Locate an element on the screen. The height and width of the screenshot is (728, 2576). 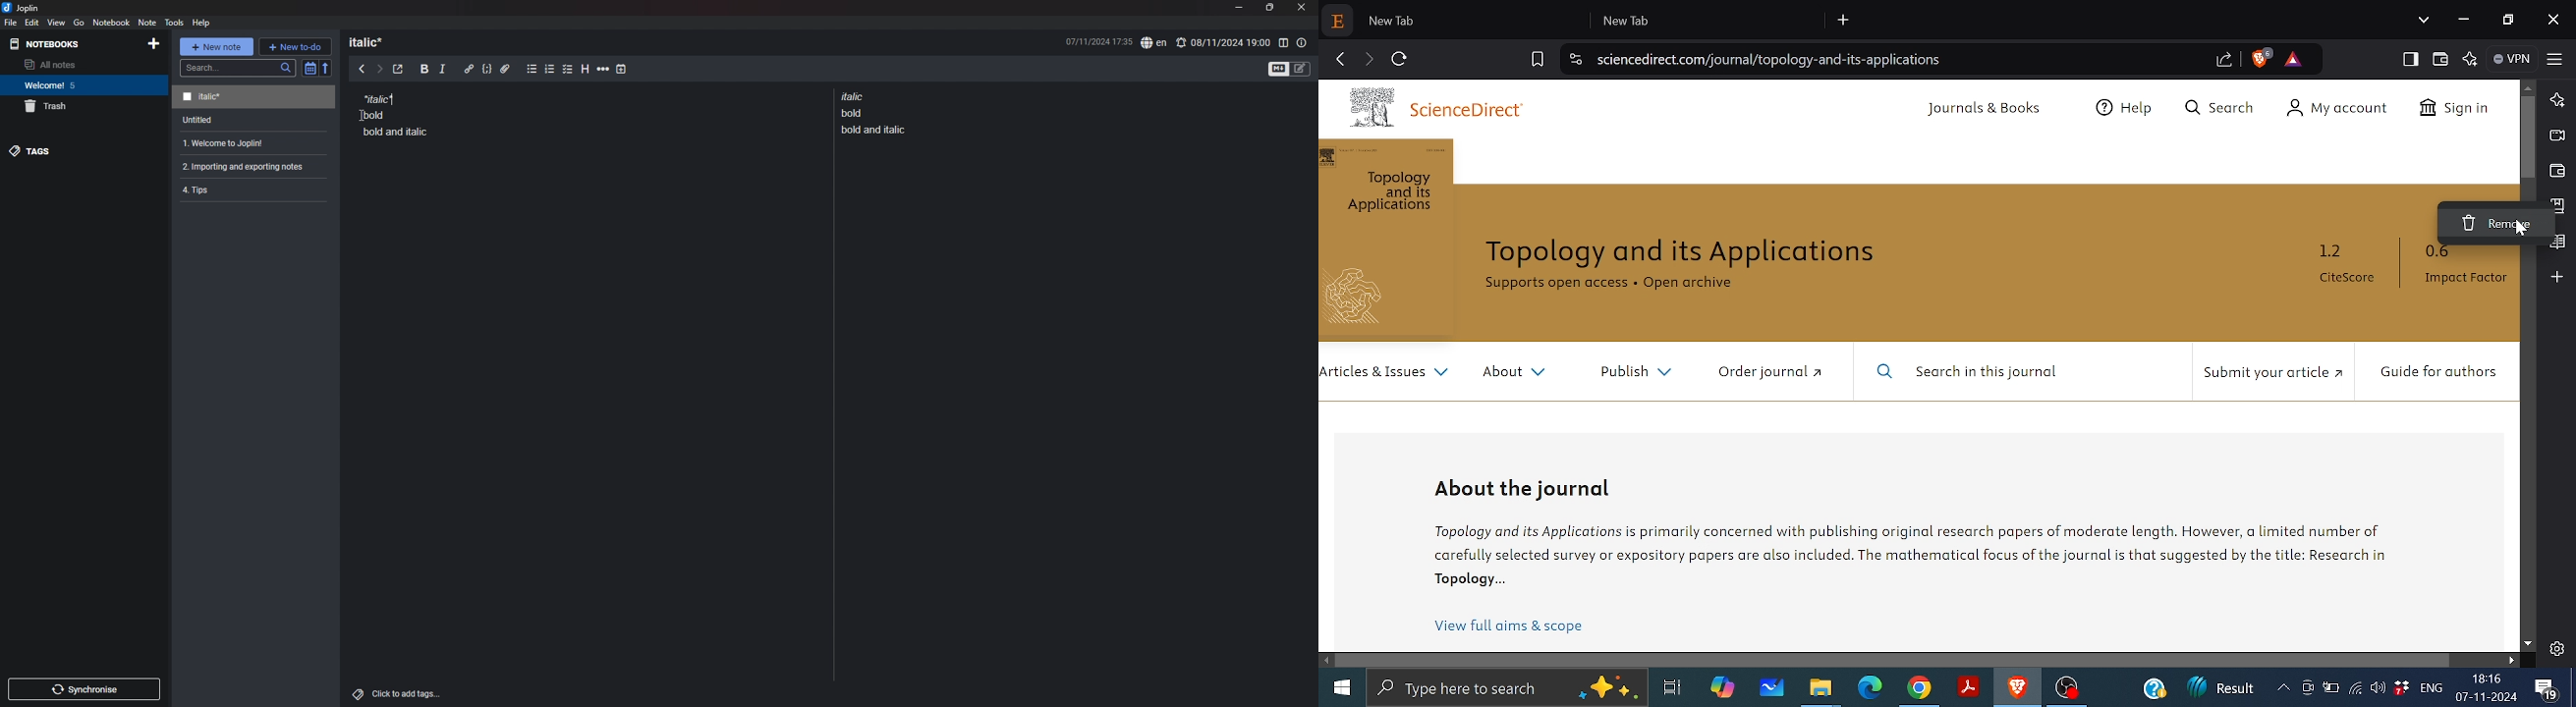
joplin is located at coordinates (21, 8).